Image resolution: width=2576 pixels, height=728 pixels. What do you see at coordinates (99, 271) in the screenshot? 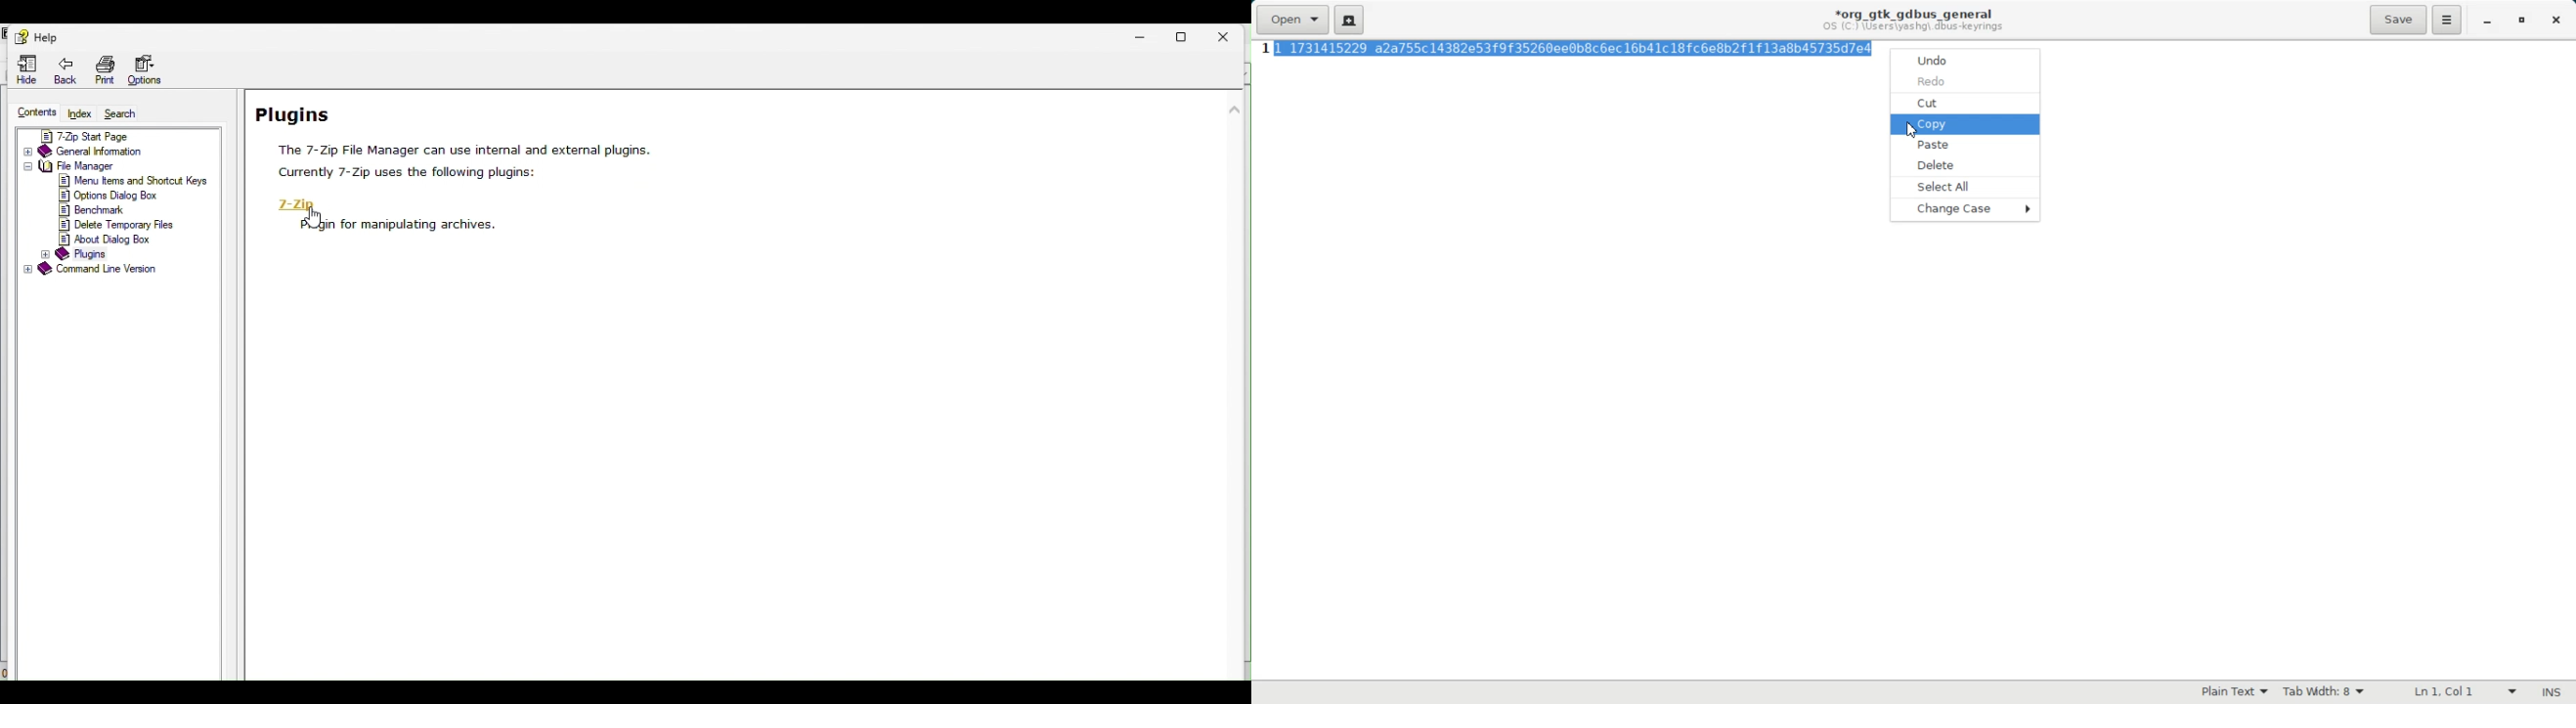
I see `Command line version ` at bounding box center [99, 271].